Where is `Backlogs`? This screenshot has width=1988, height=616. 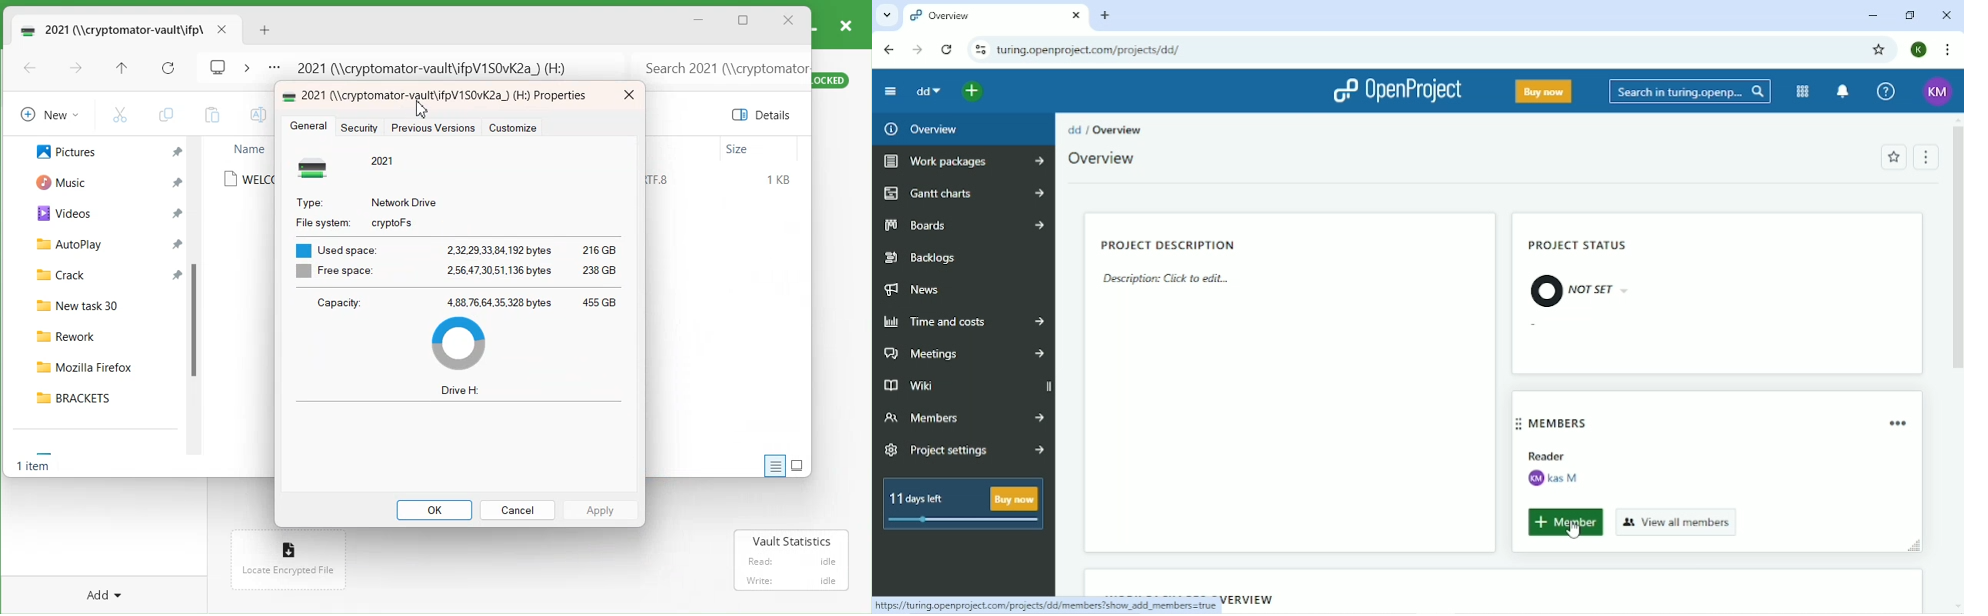 Backlogs is located at coordinates (922, 258).